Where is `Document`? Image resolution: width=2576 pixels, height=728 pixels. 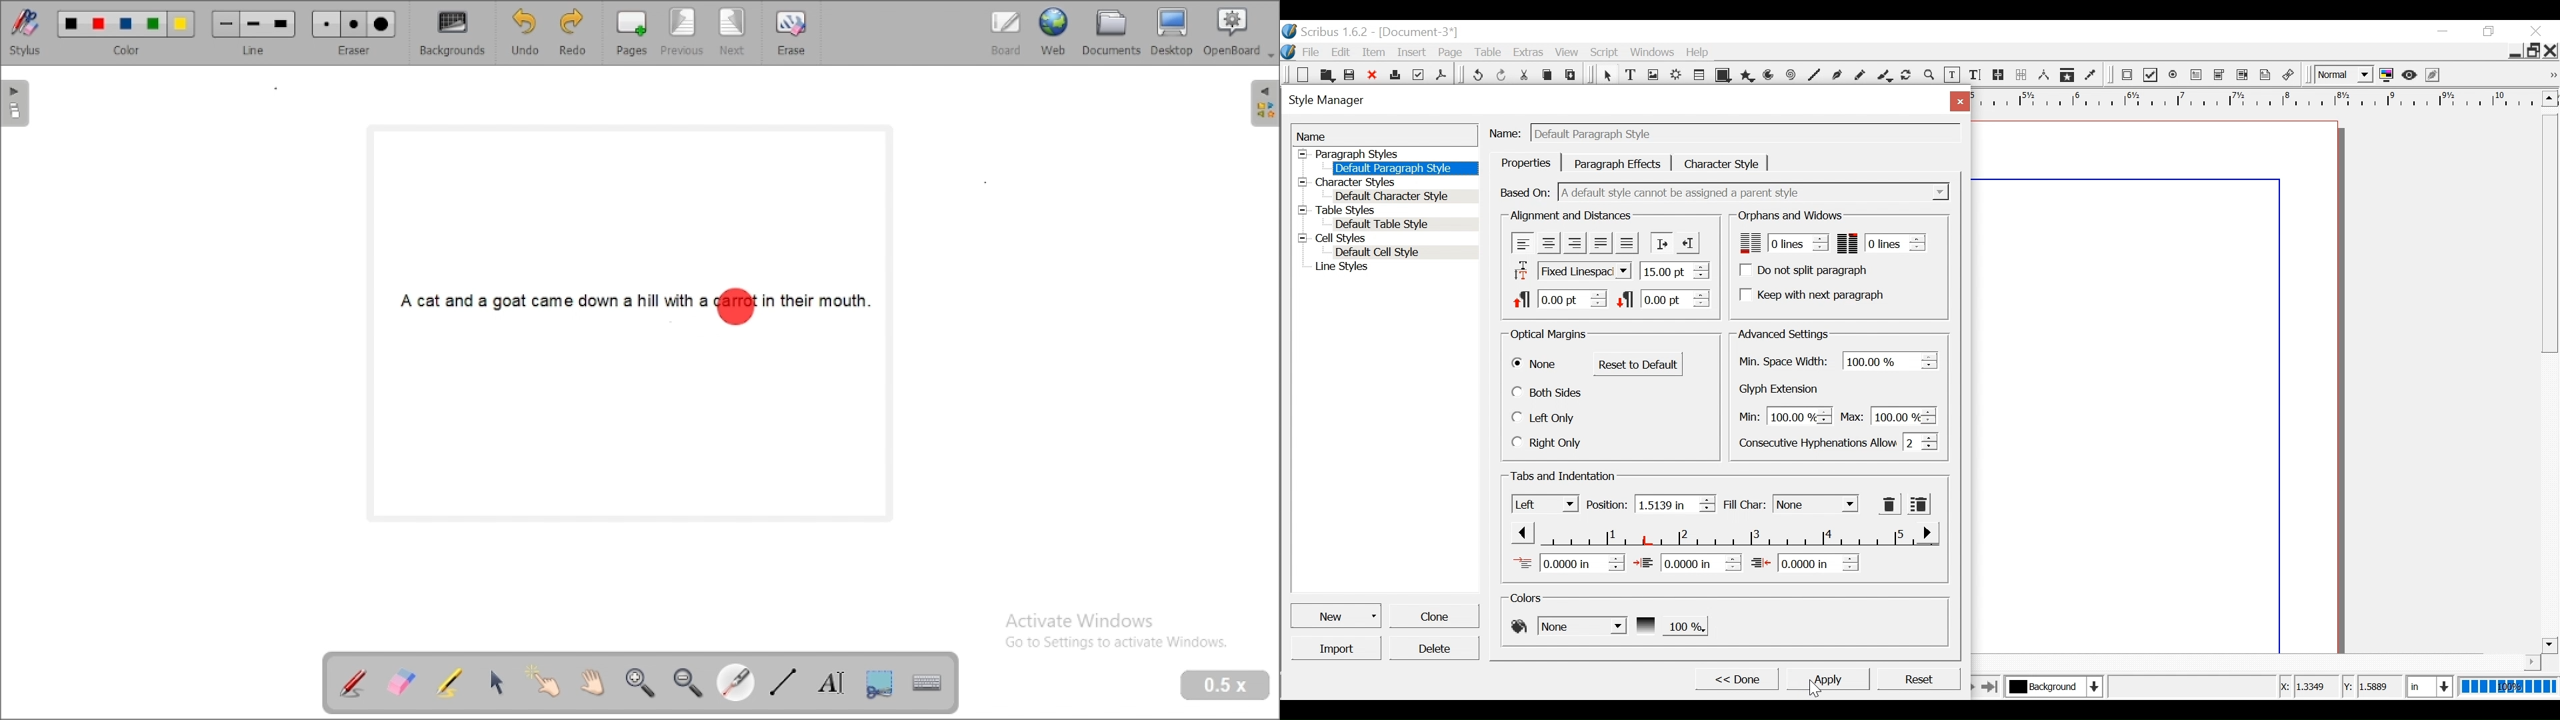 Document is located at coordinates (1417, 32).